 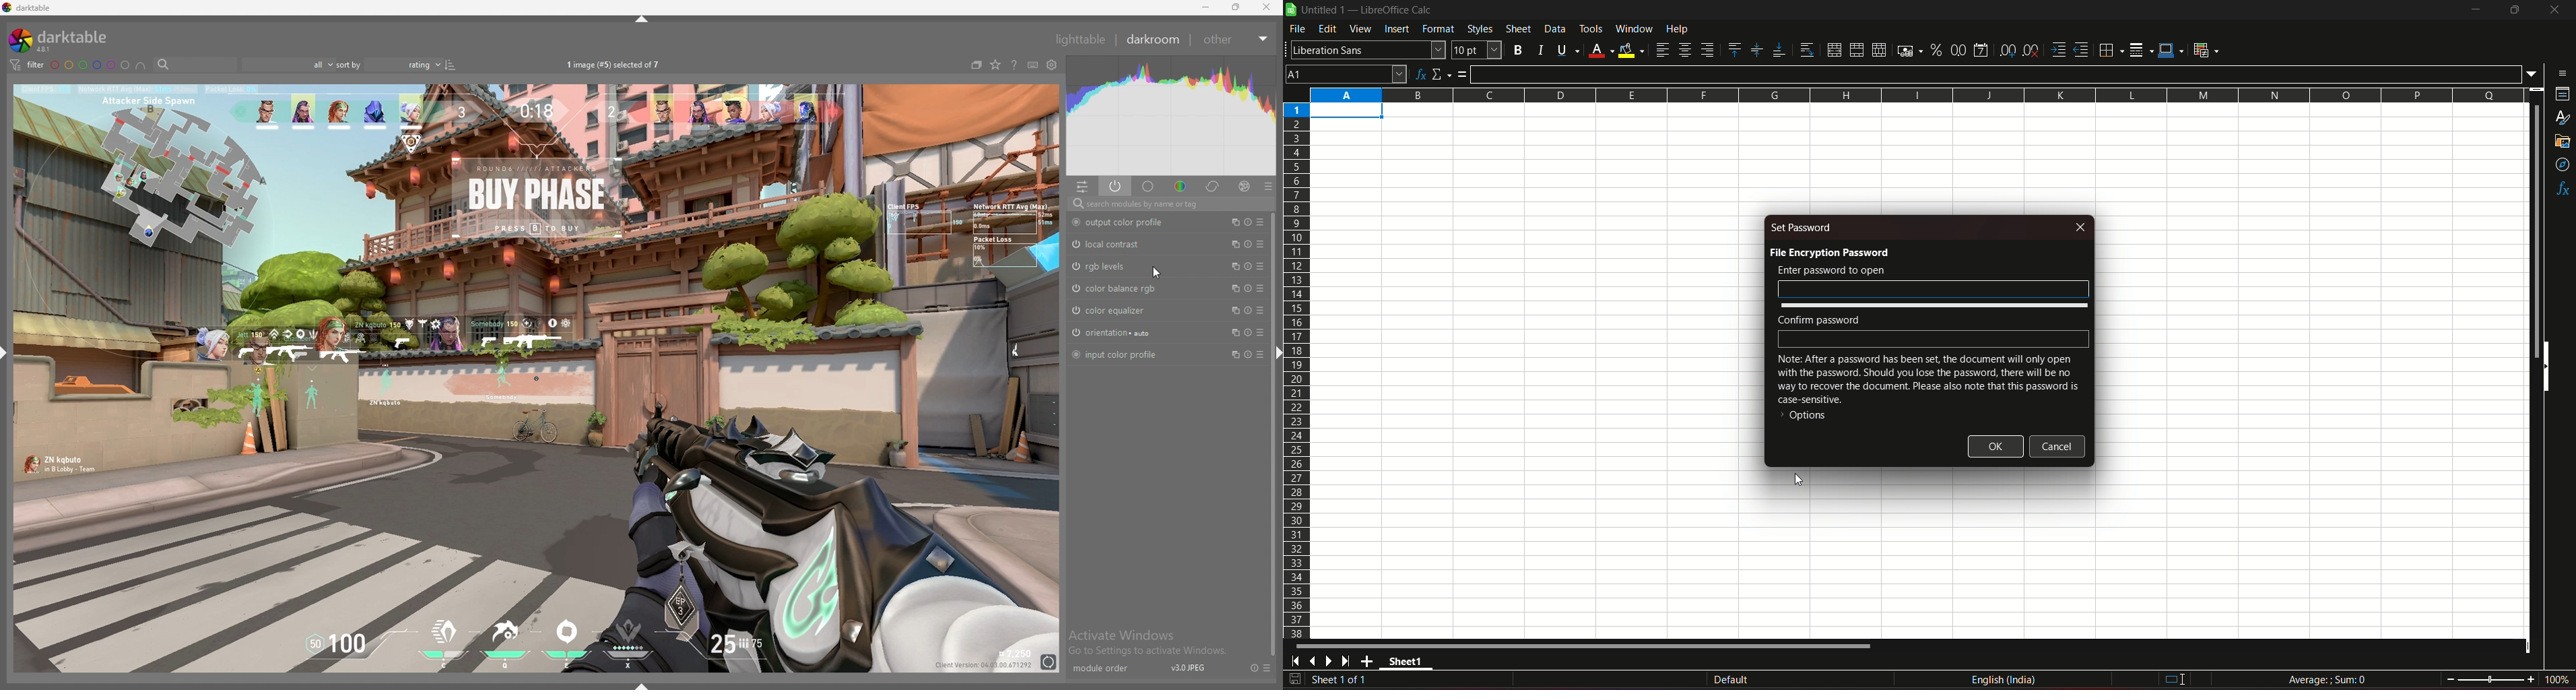 I want to click on first sheet, so click(x=1298, y=661).